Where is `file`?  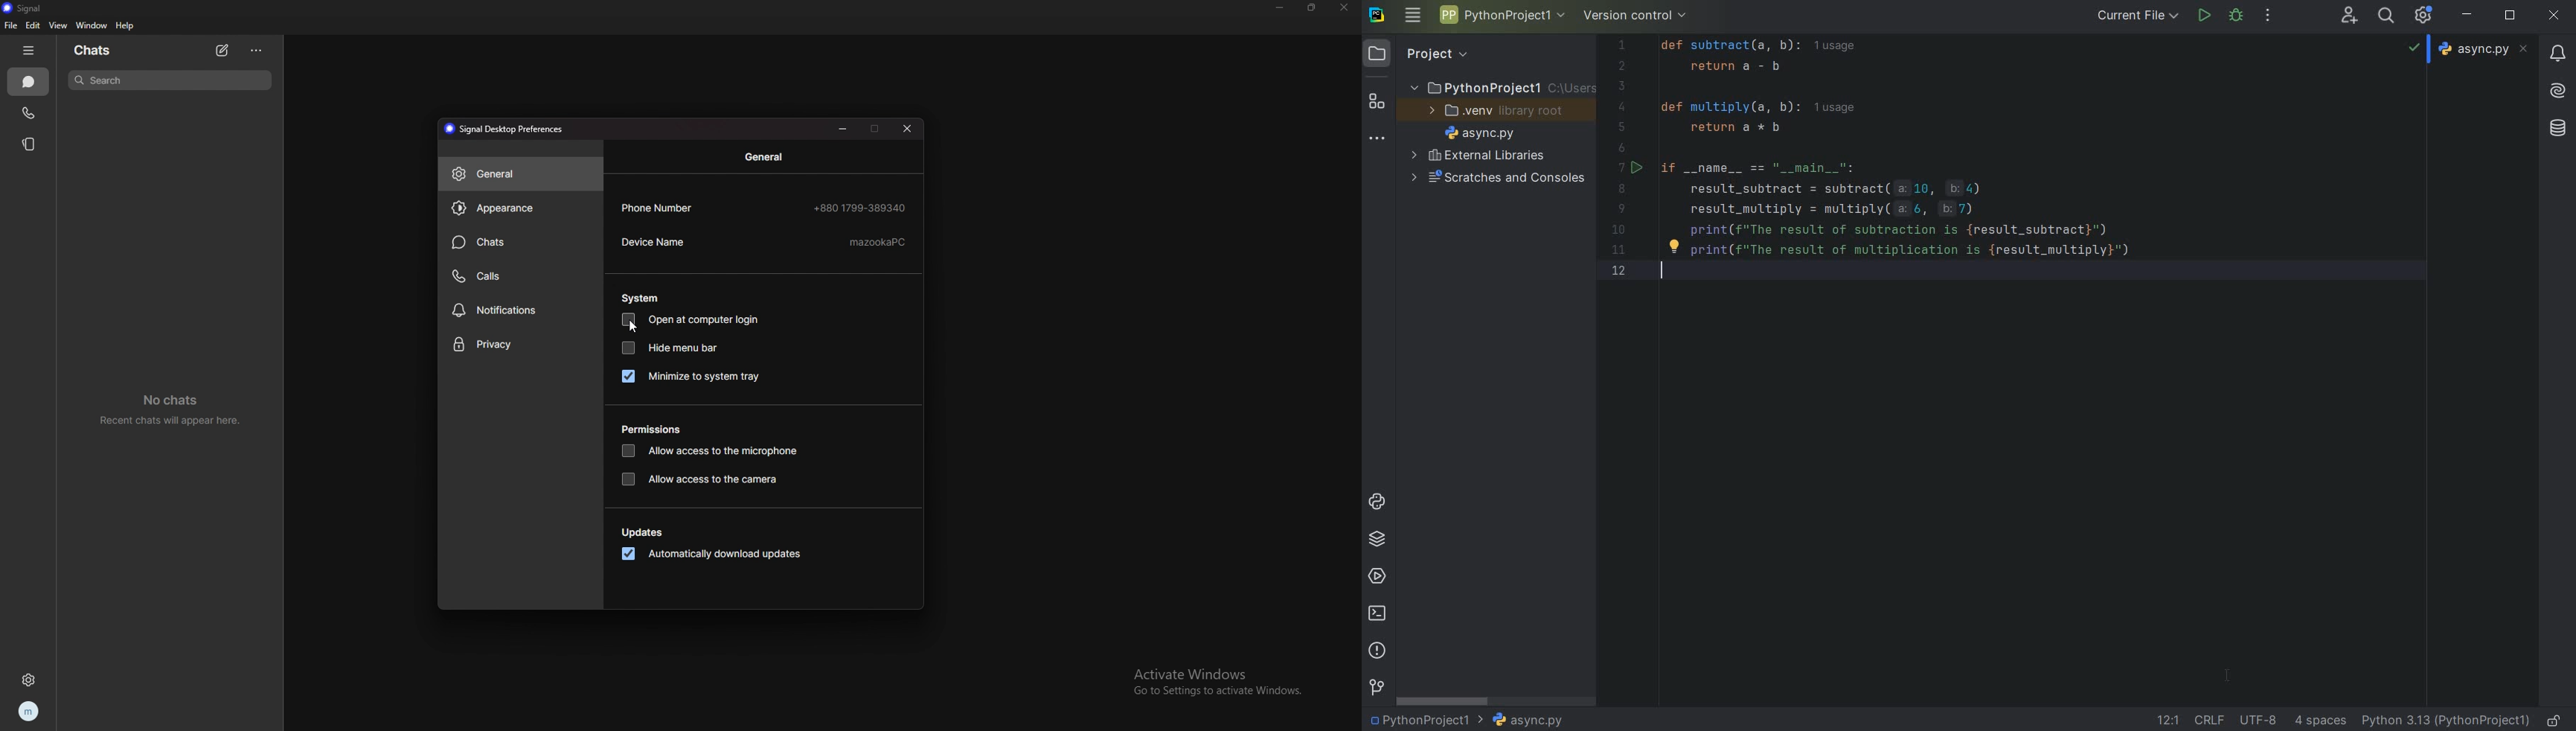 file is located at coordinates (12, 26).